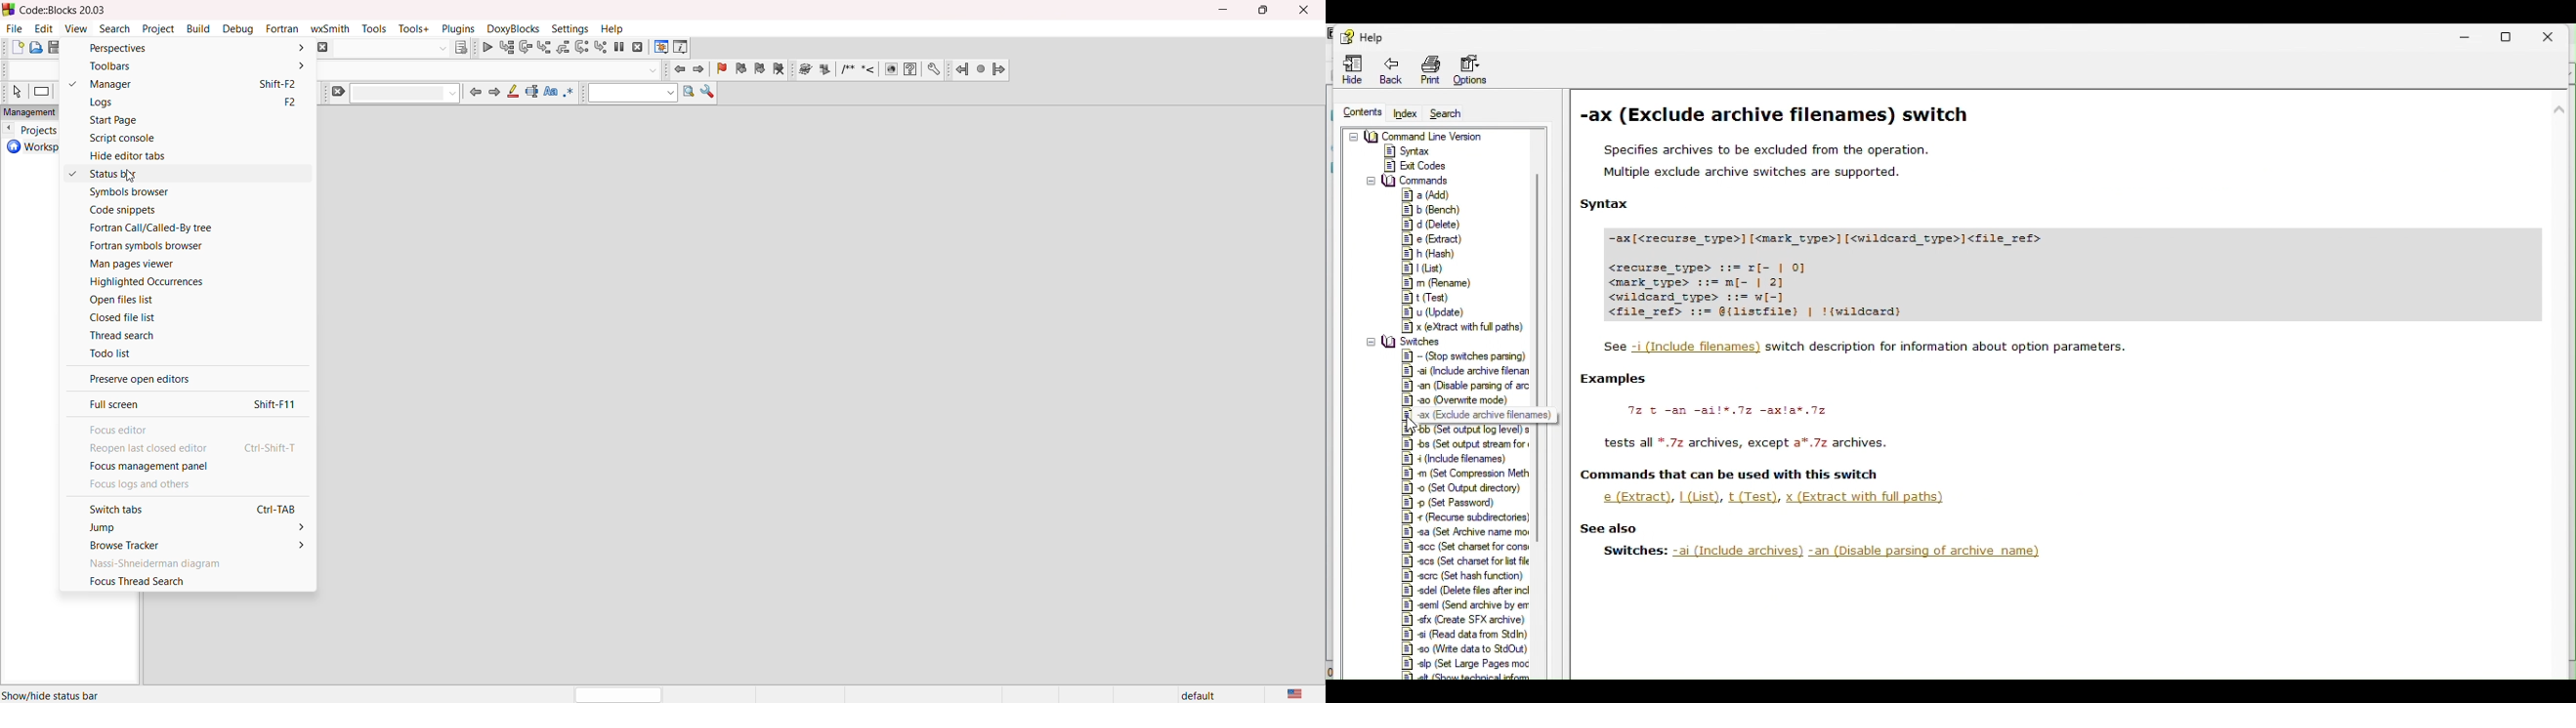 Image resolution: width=2576 pixels, height=728 pixels. I want to click on language, so click(1303, 694).